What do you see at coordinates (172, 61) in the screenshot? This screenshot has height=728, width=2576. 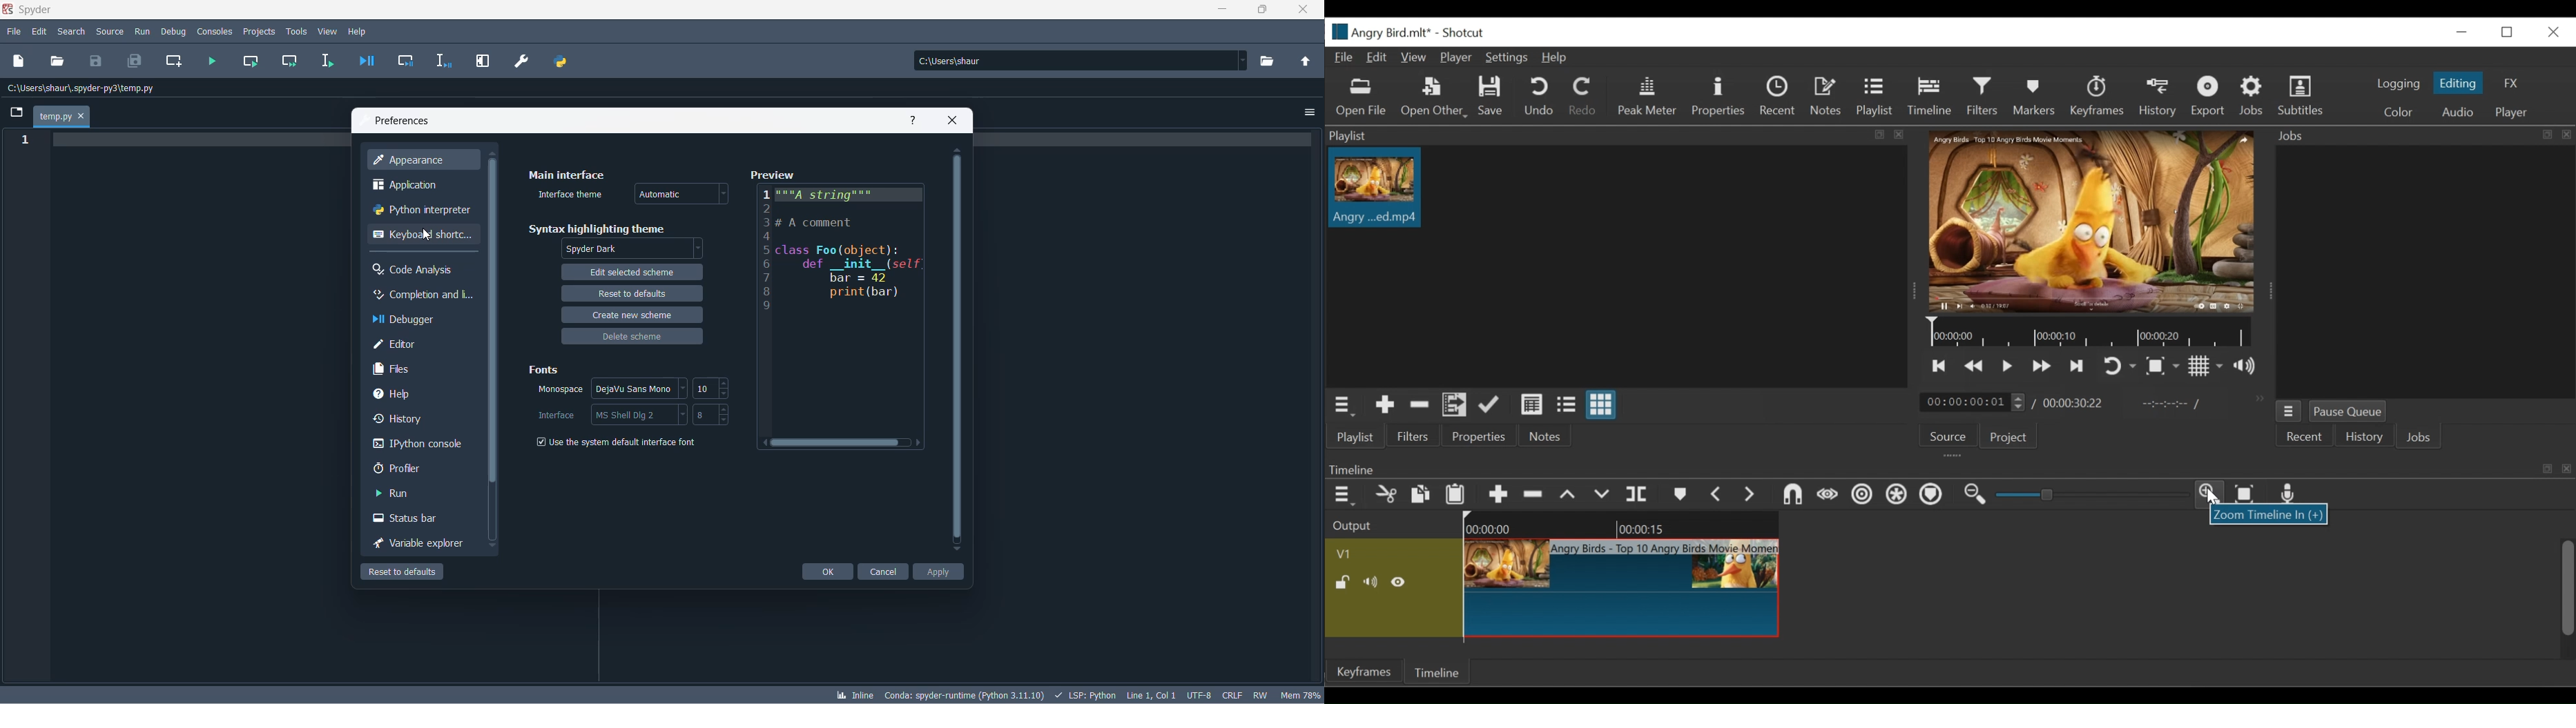 I see `create new cell` at bounding box center [172, 61].